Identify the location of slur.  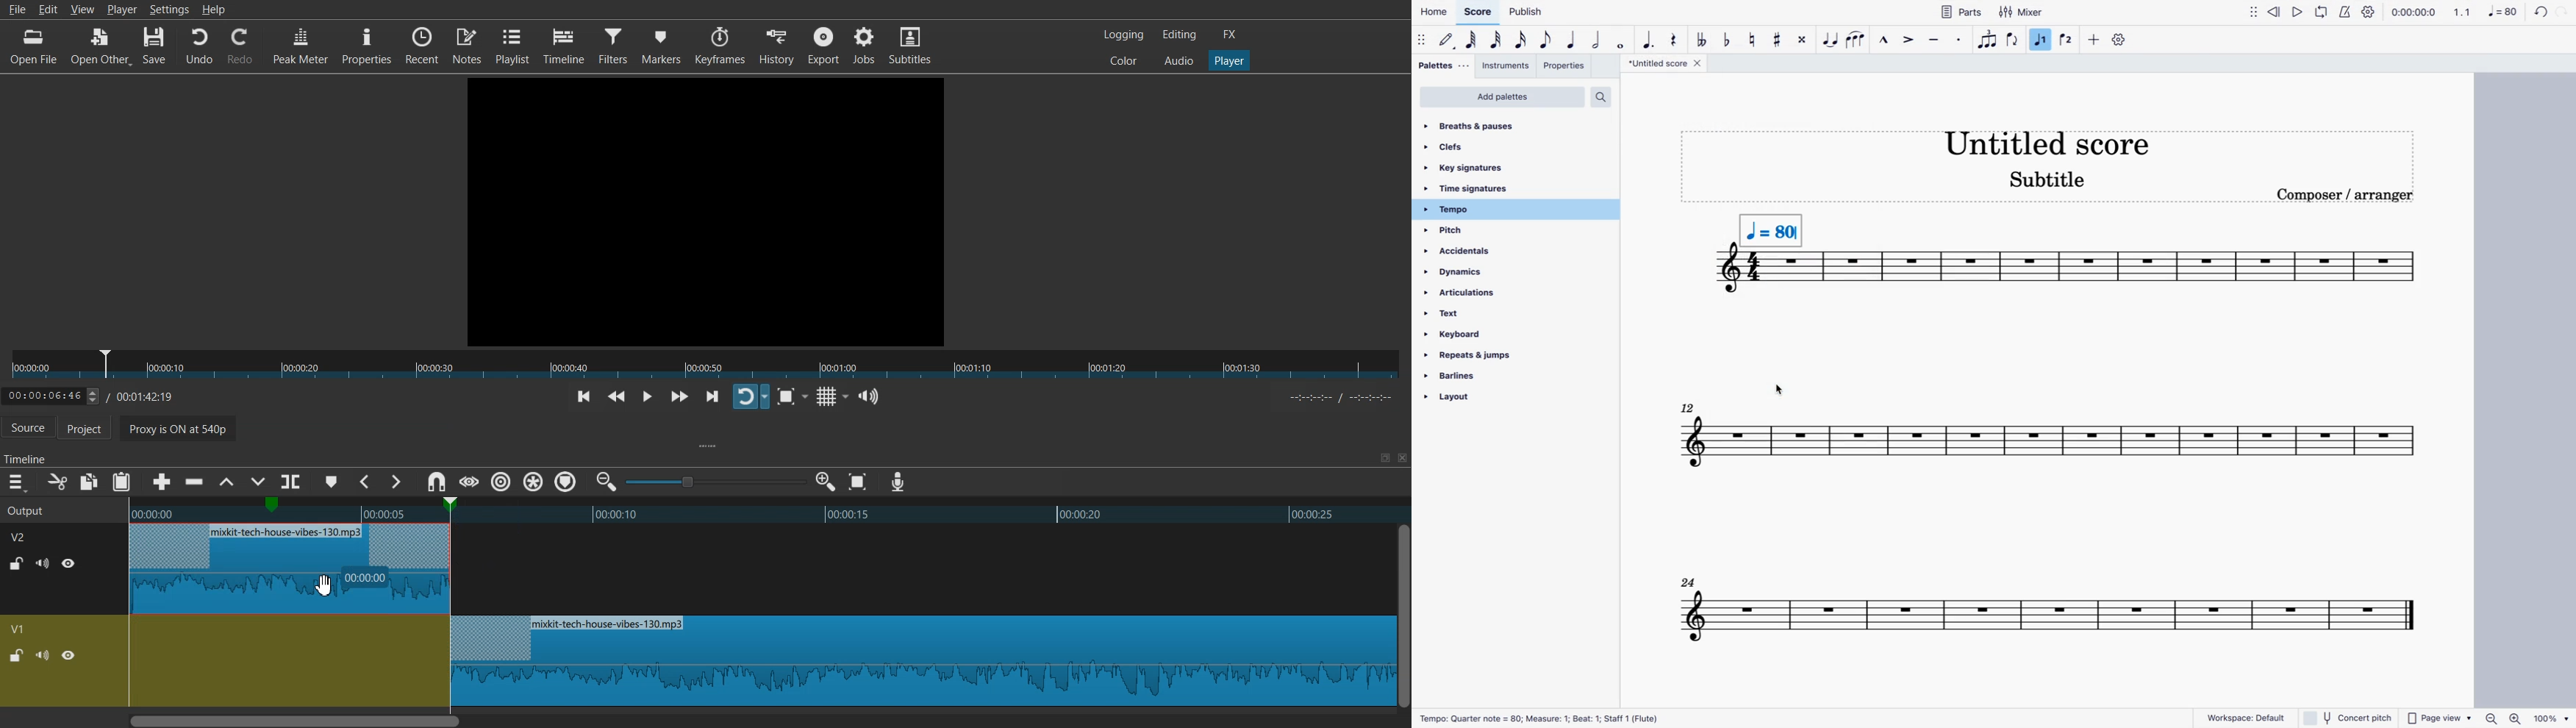
(1855, 40).